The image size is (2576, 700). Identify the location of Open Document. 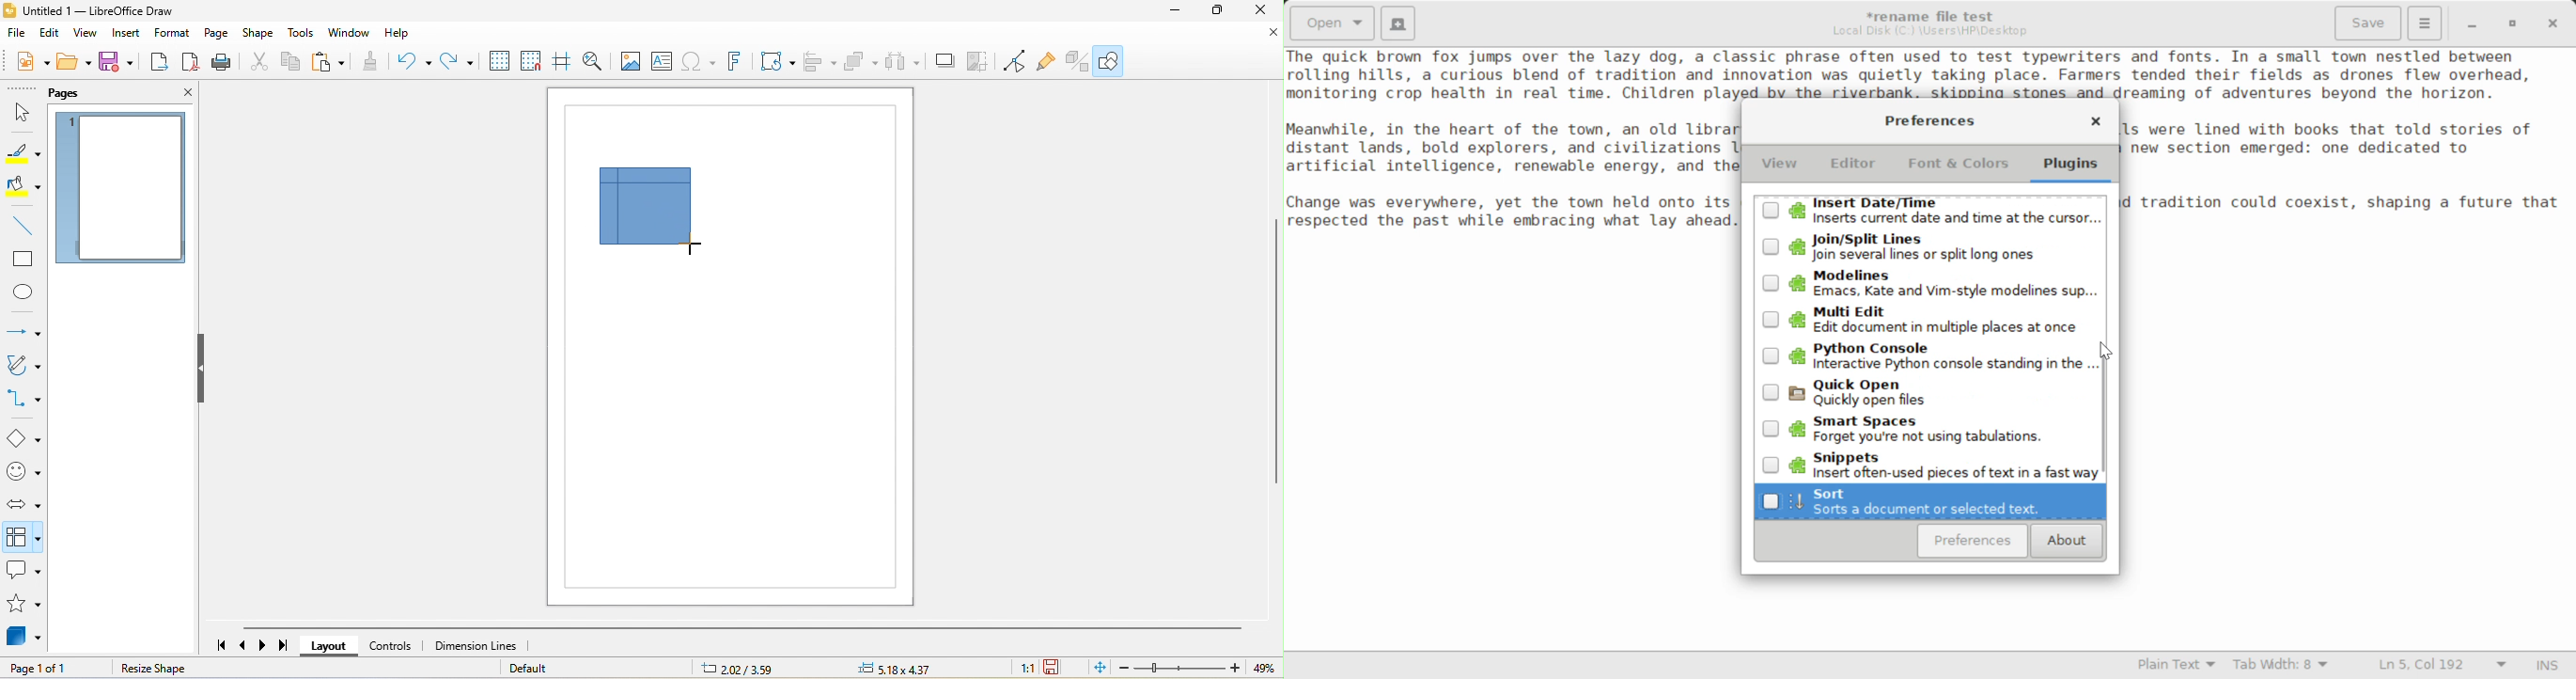
(1332, 22).